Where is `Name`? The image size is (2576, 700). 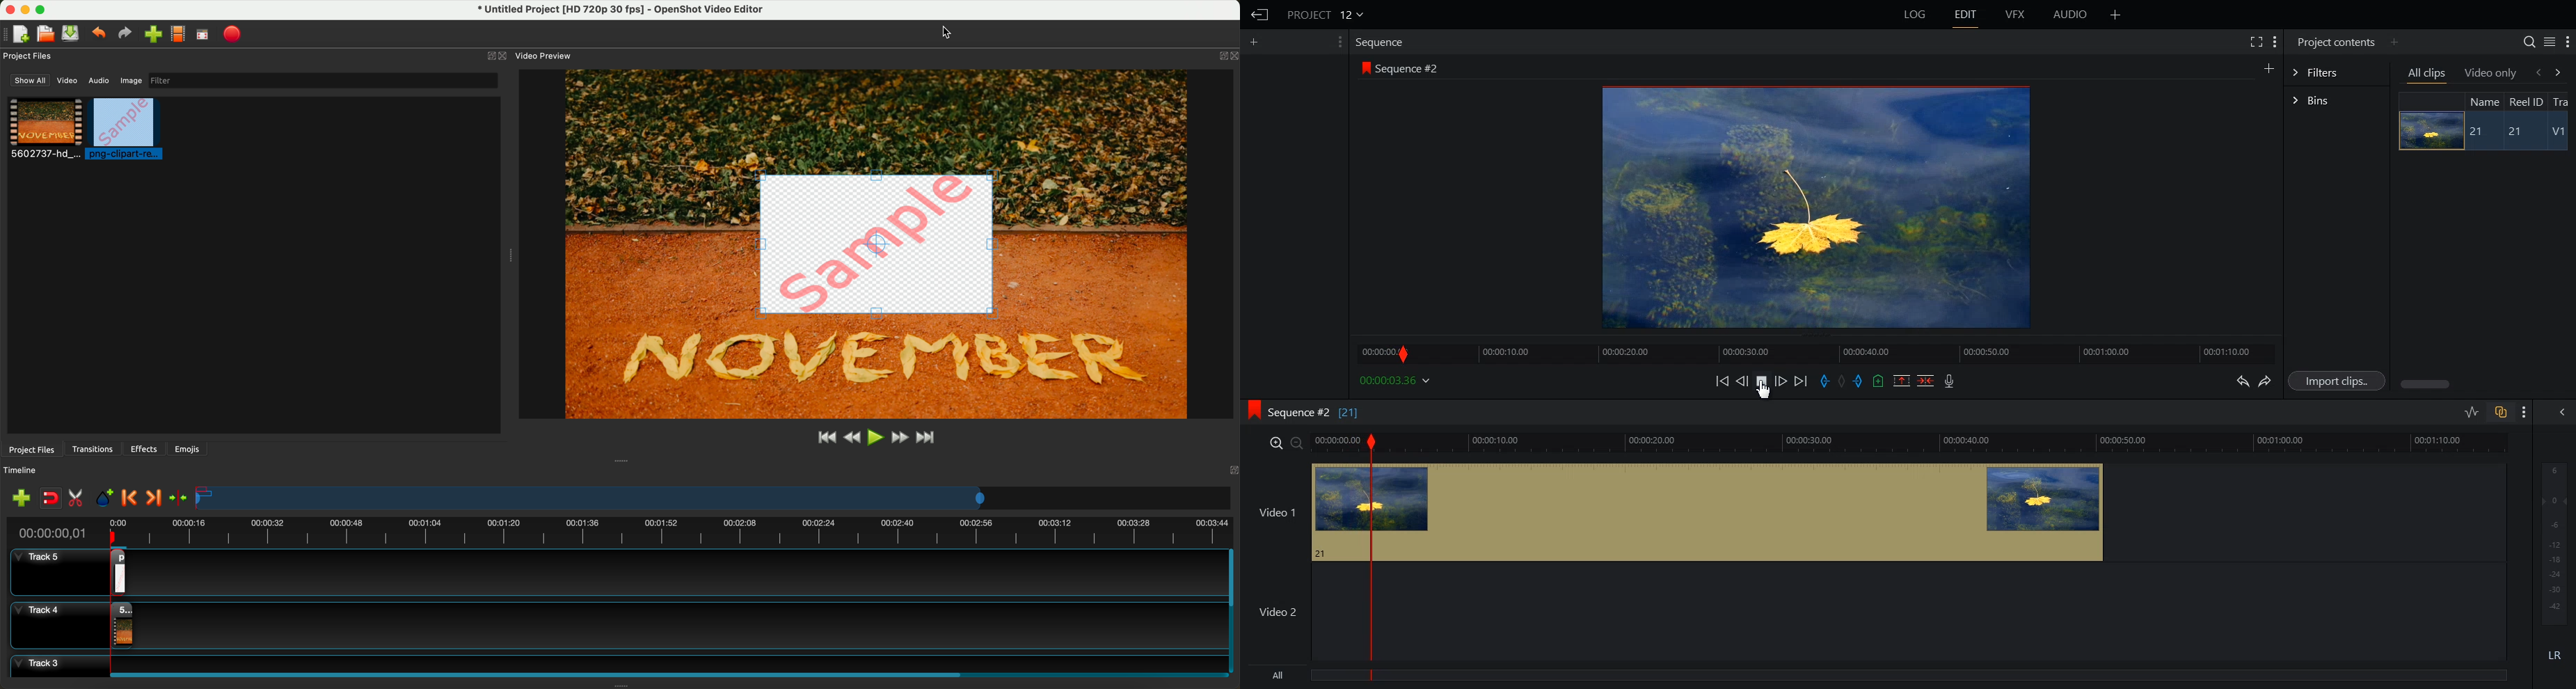
Name is located at coordinates (2483, 101).